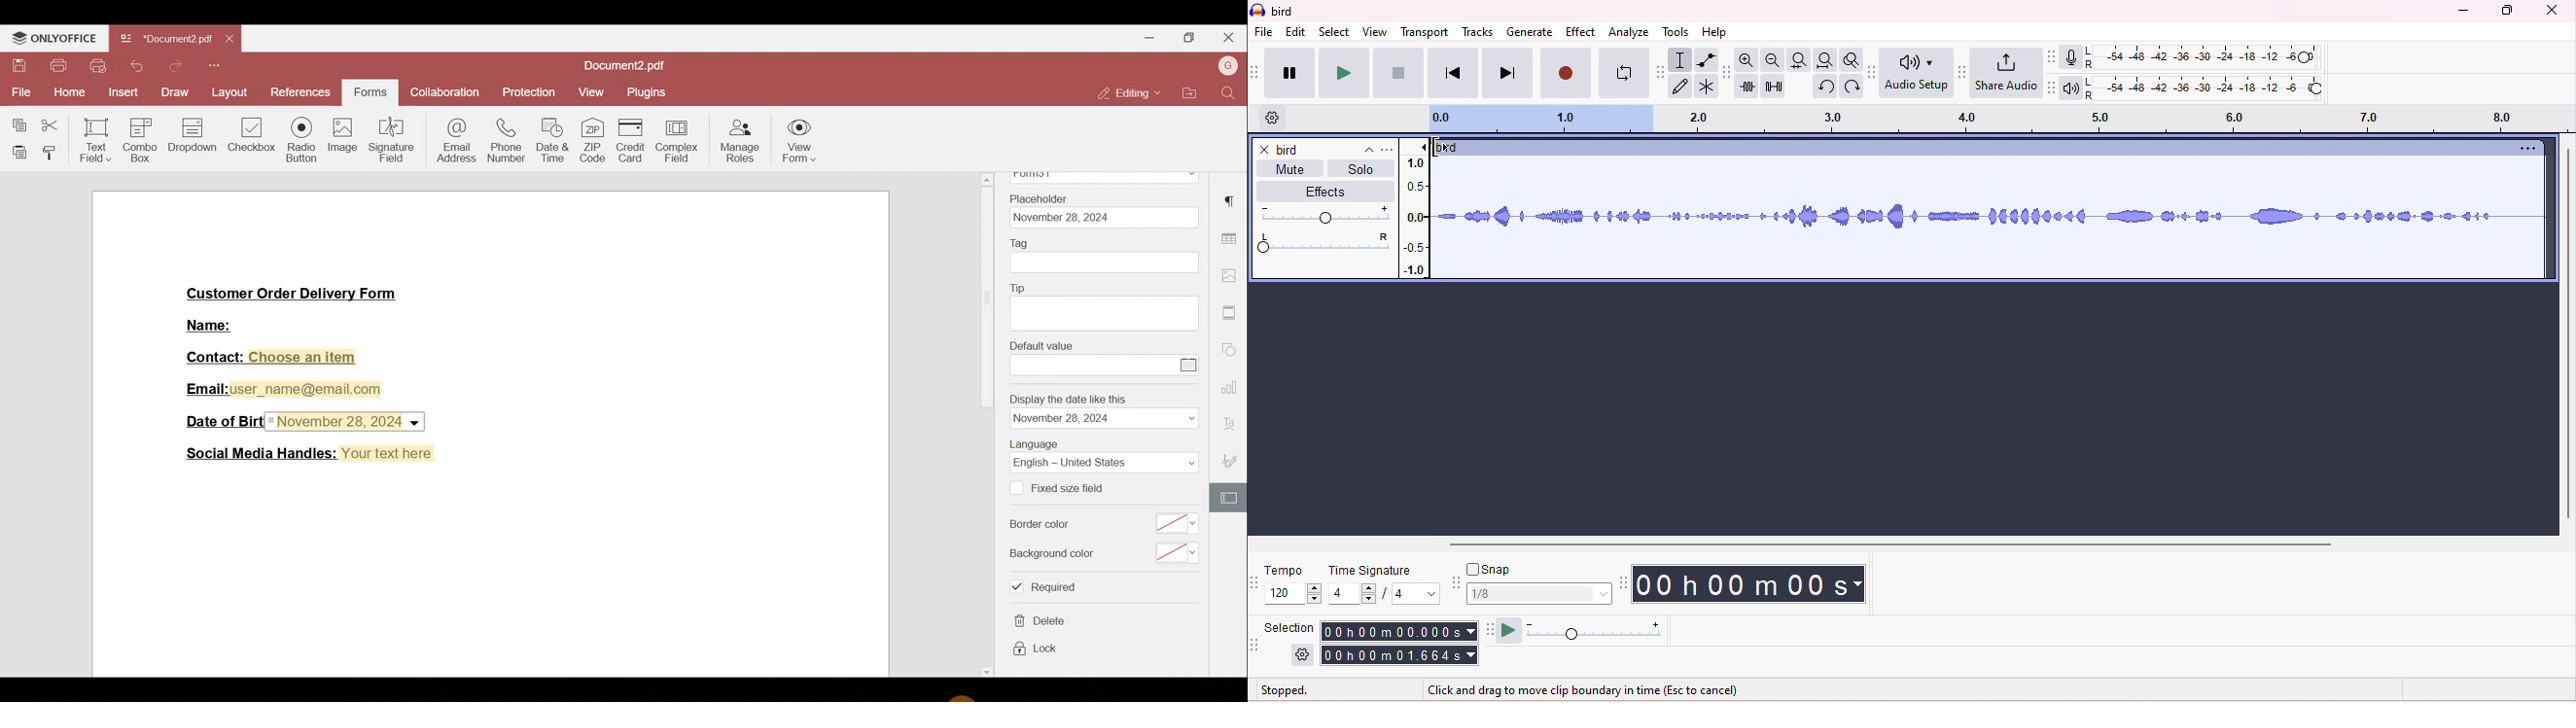  What do you see at coordinates (1961, 71) in the screenshot?
I see `share audio tool bar` at bounding box center [1961, 71].